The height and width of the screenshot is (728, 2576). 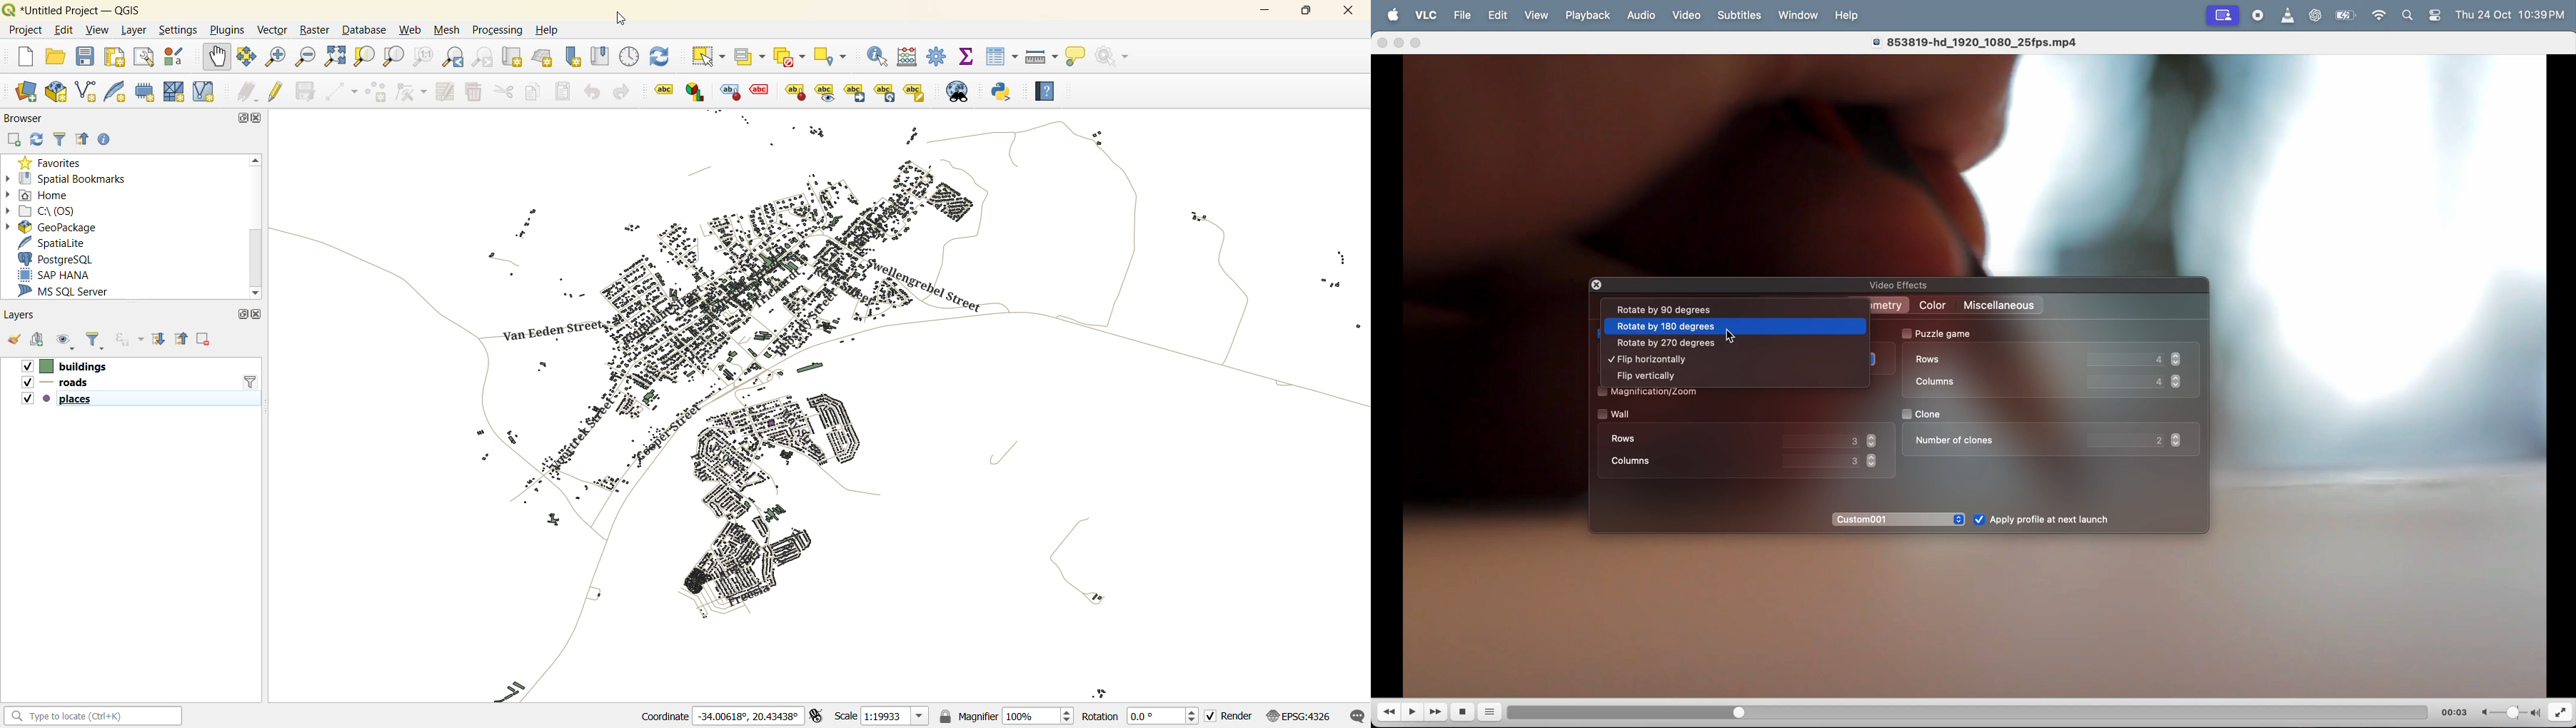 What do you see at coordinates (2133, 360) in the screenshot?
I see ` Row value` at bounding box center [2133, 360].